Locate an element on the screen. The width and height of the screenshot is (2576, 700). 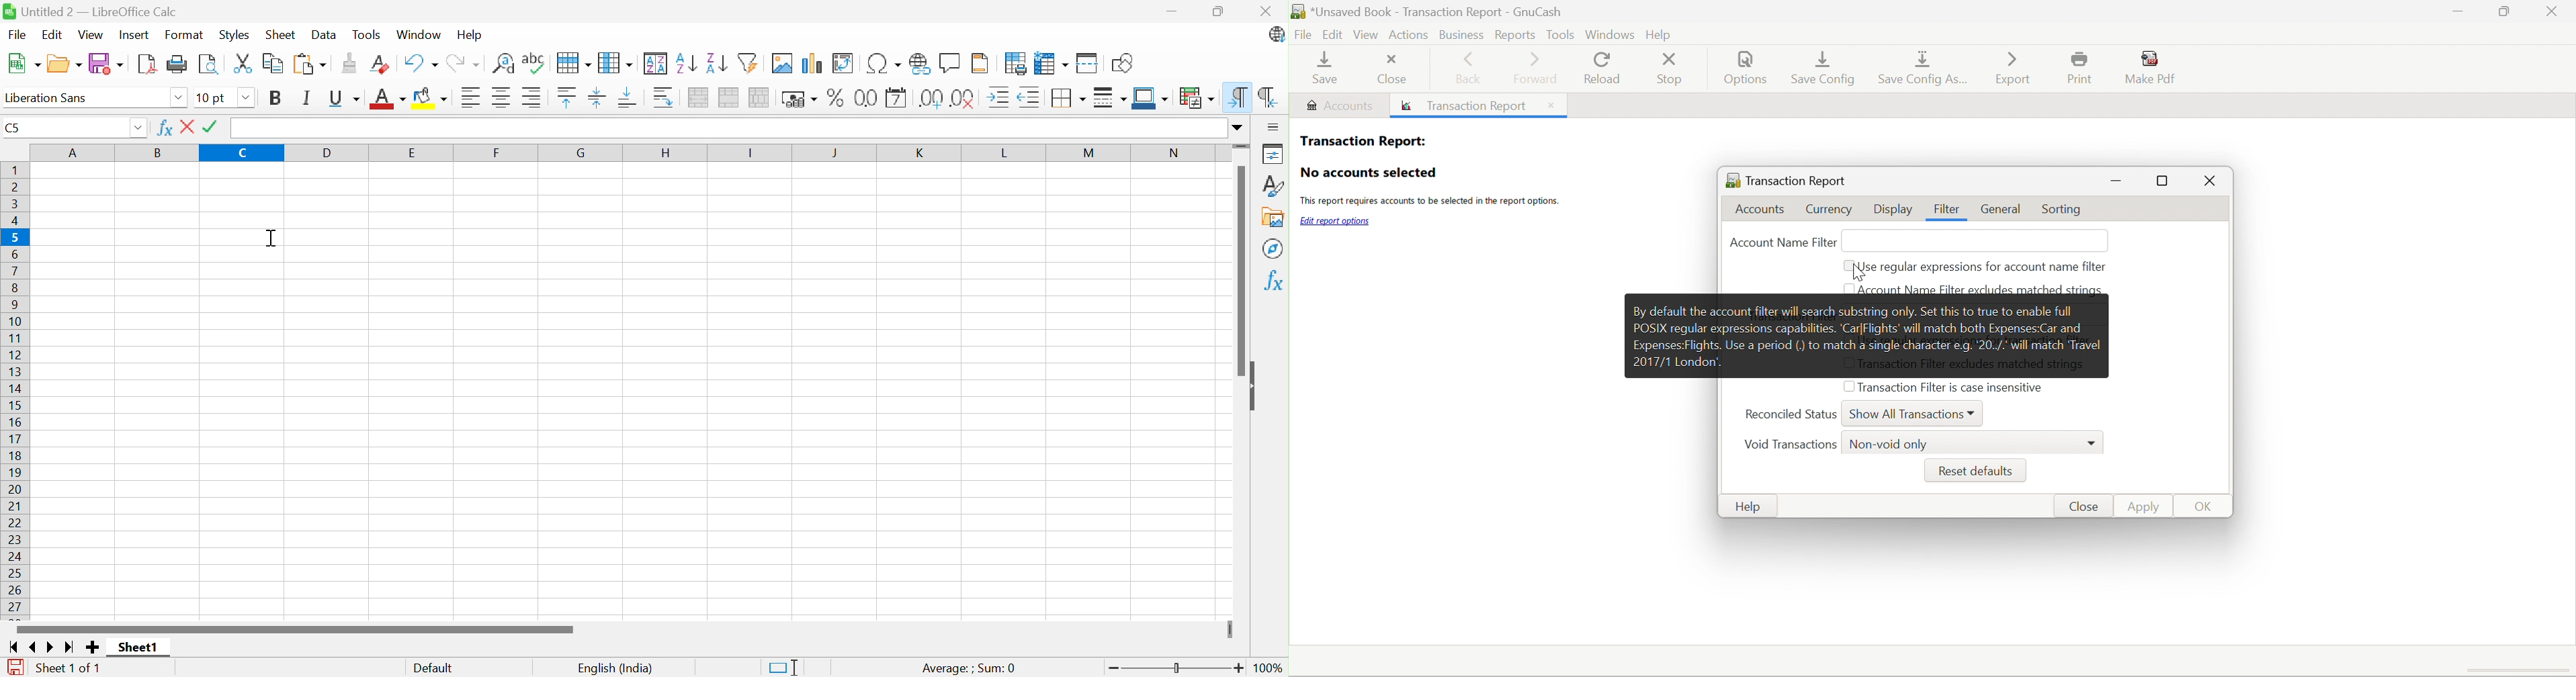
Options is located at coordinates (1748, 70).